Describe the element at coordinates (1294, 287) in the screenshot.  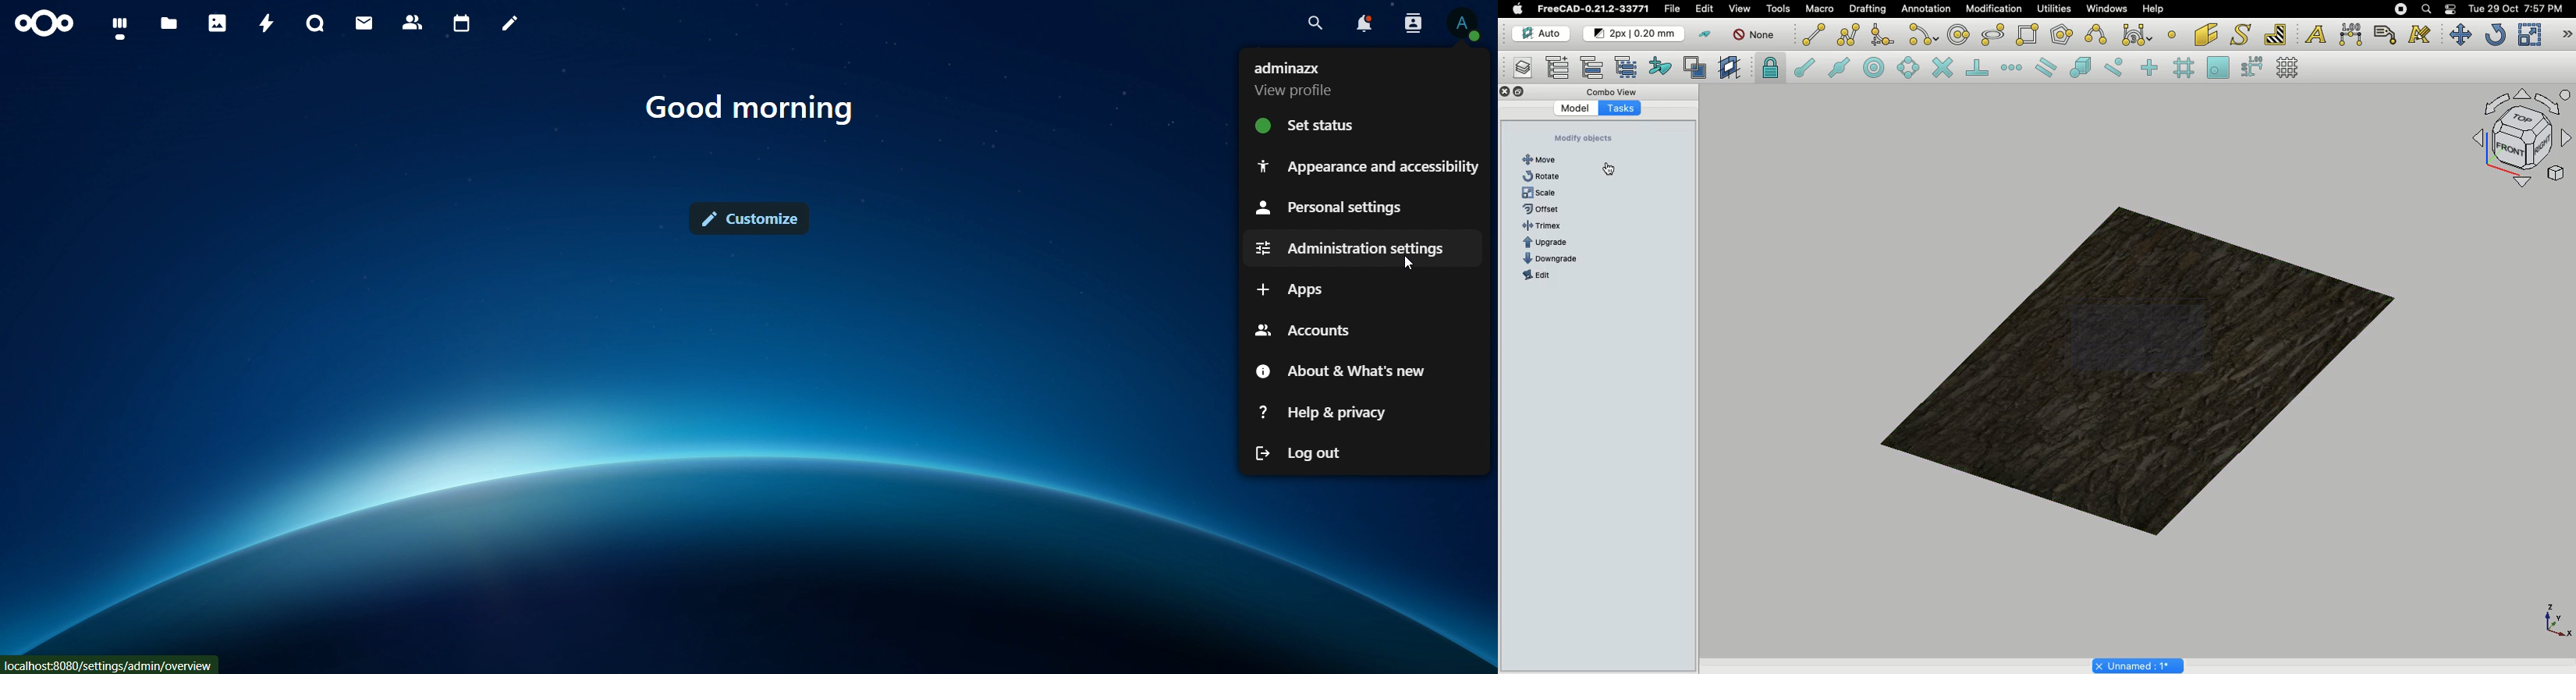
I see `apps` at that location.